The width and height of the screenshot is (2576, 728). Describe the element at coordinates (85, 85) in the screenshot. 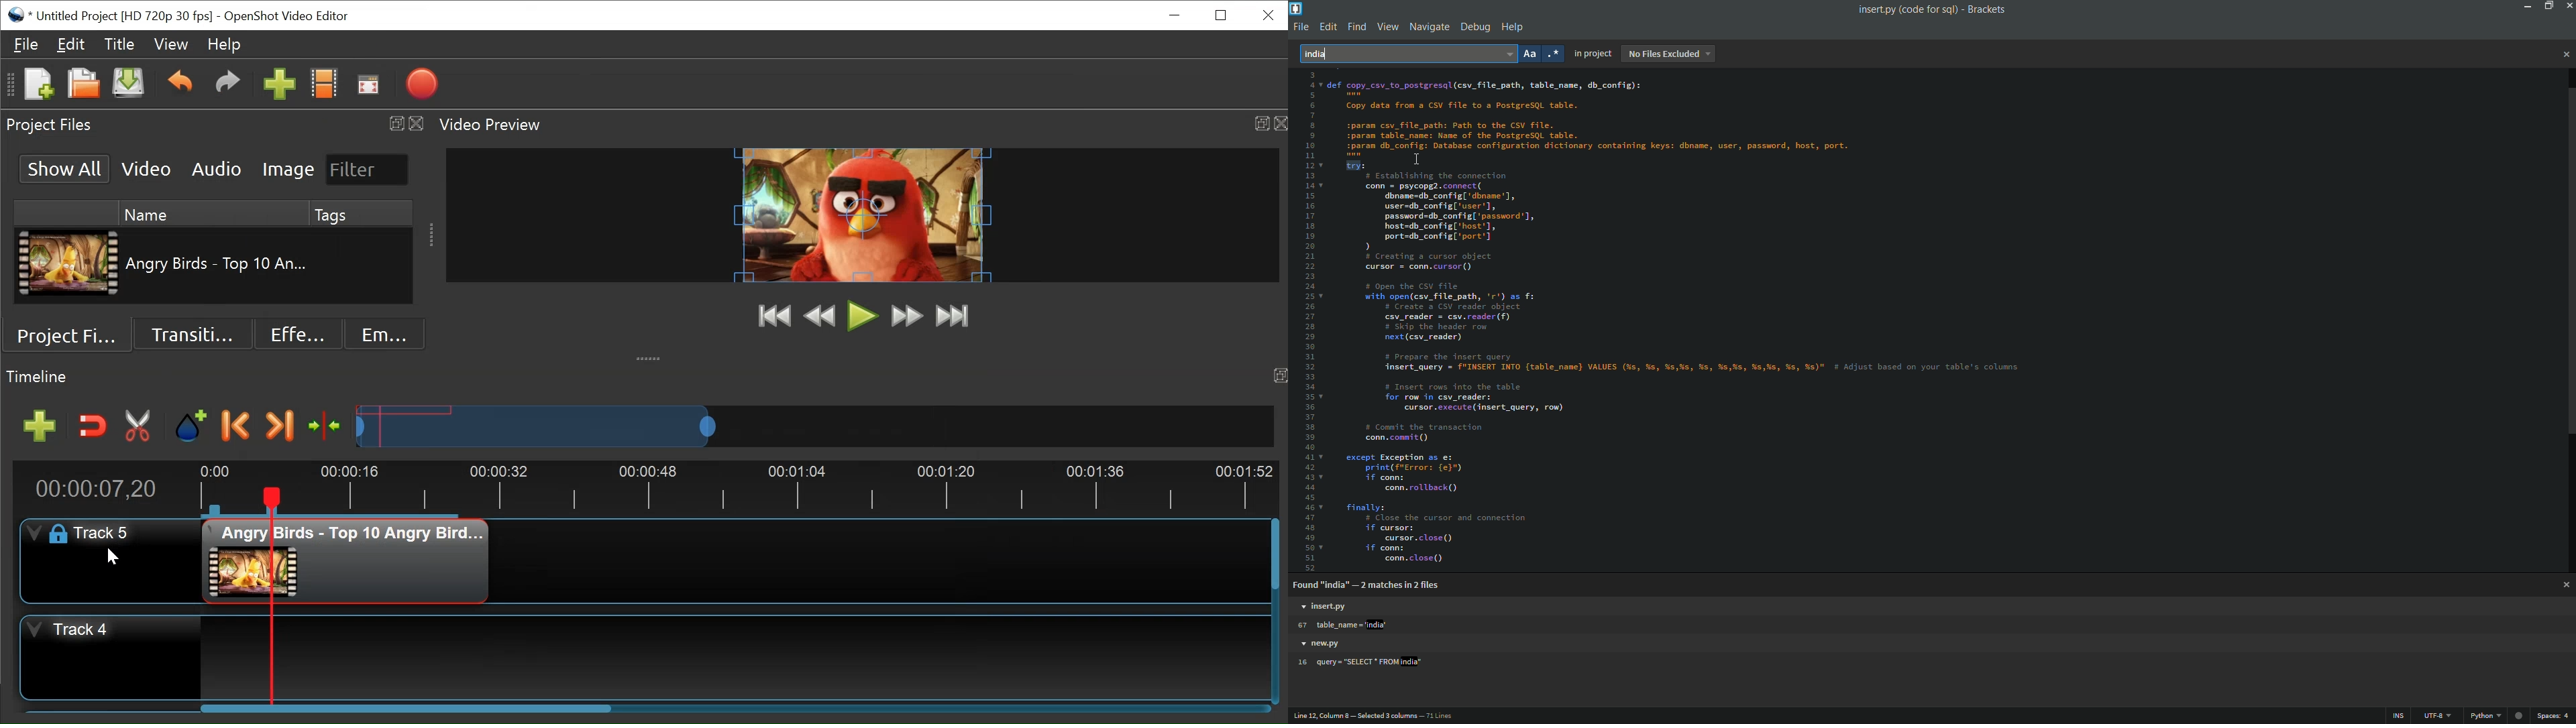

I see `Open File` at that location.